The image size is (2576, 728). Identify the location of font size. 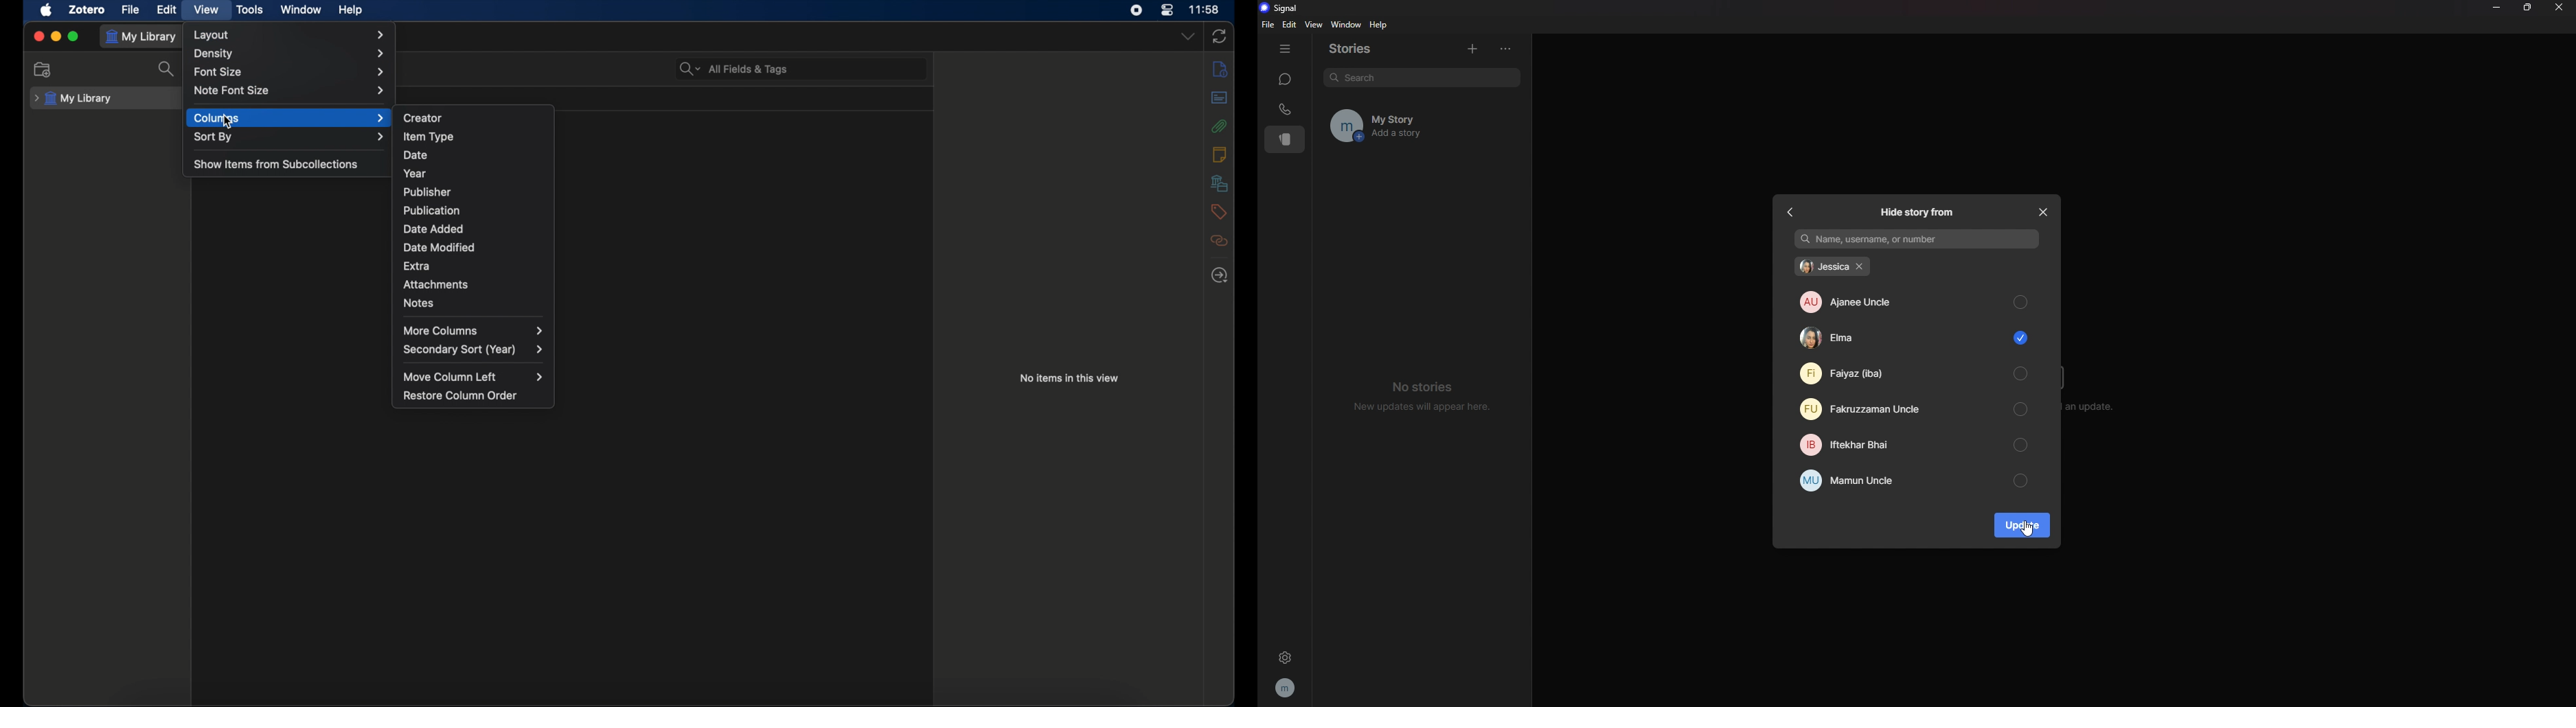
(291, 71).